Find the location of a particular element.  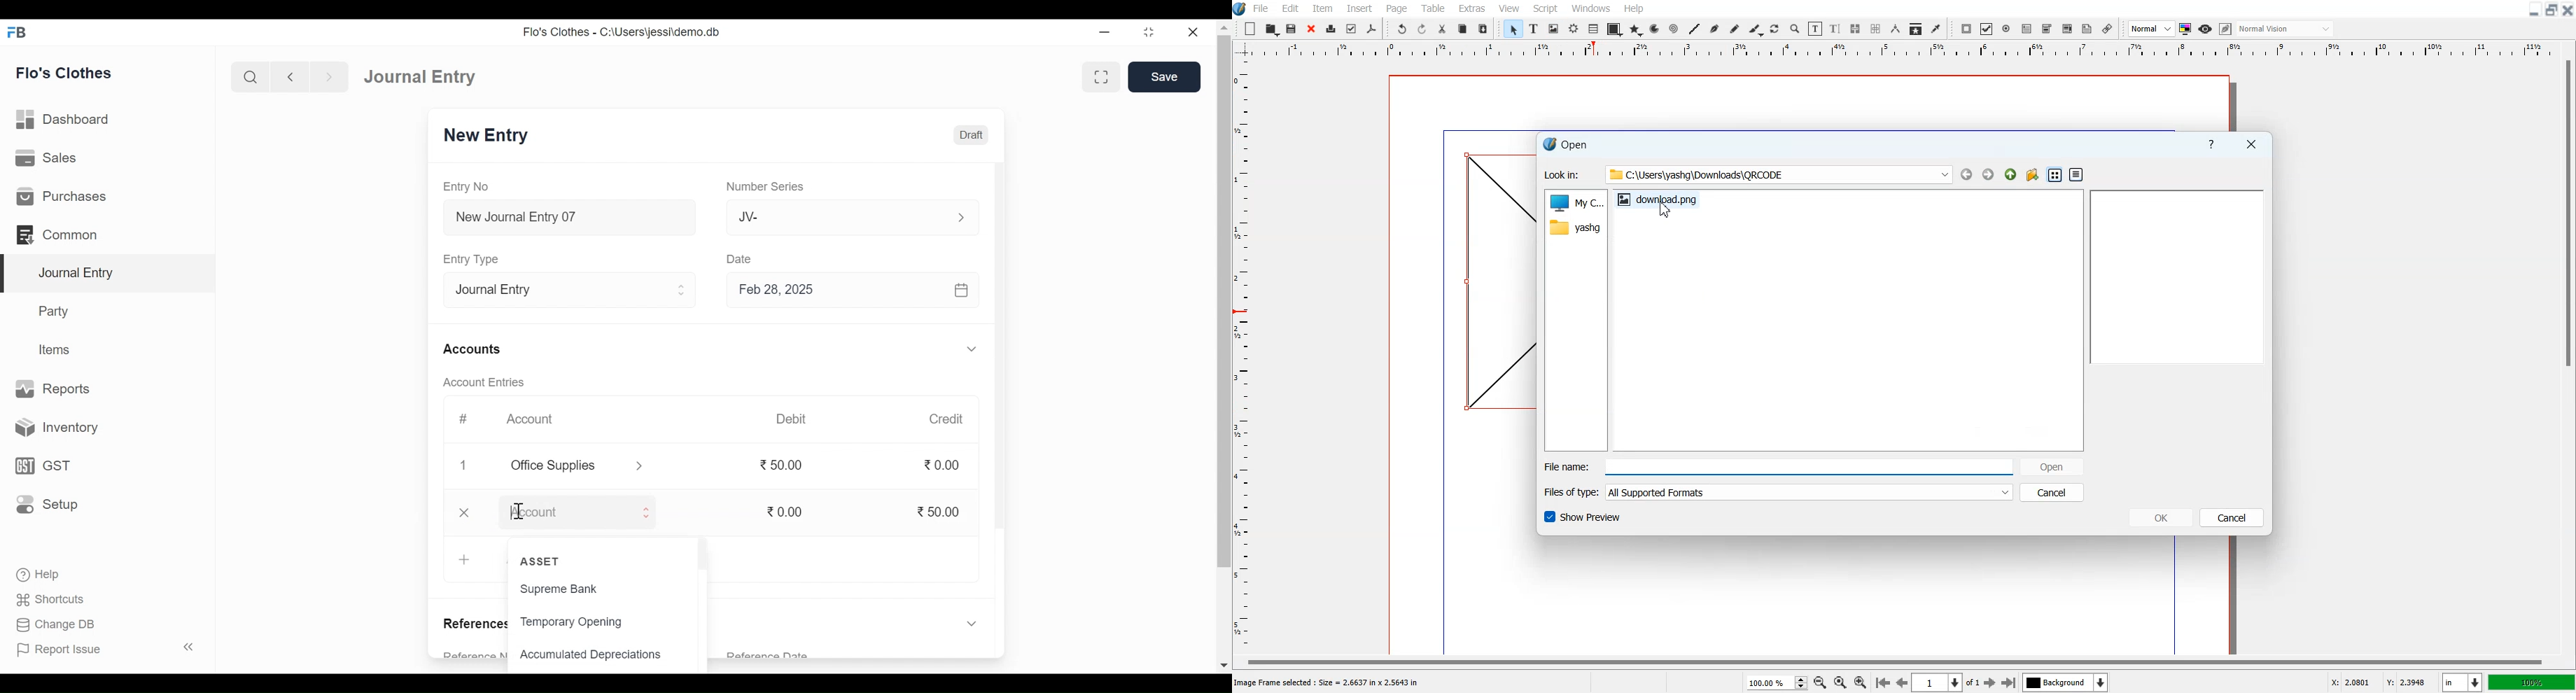

Zoom in or Out is located at coordinates (1795, 29).